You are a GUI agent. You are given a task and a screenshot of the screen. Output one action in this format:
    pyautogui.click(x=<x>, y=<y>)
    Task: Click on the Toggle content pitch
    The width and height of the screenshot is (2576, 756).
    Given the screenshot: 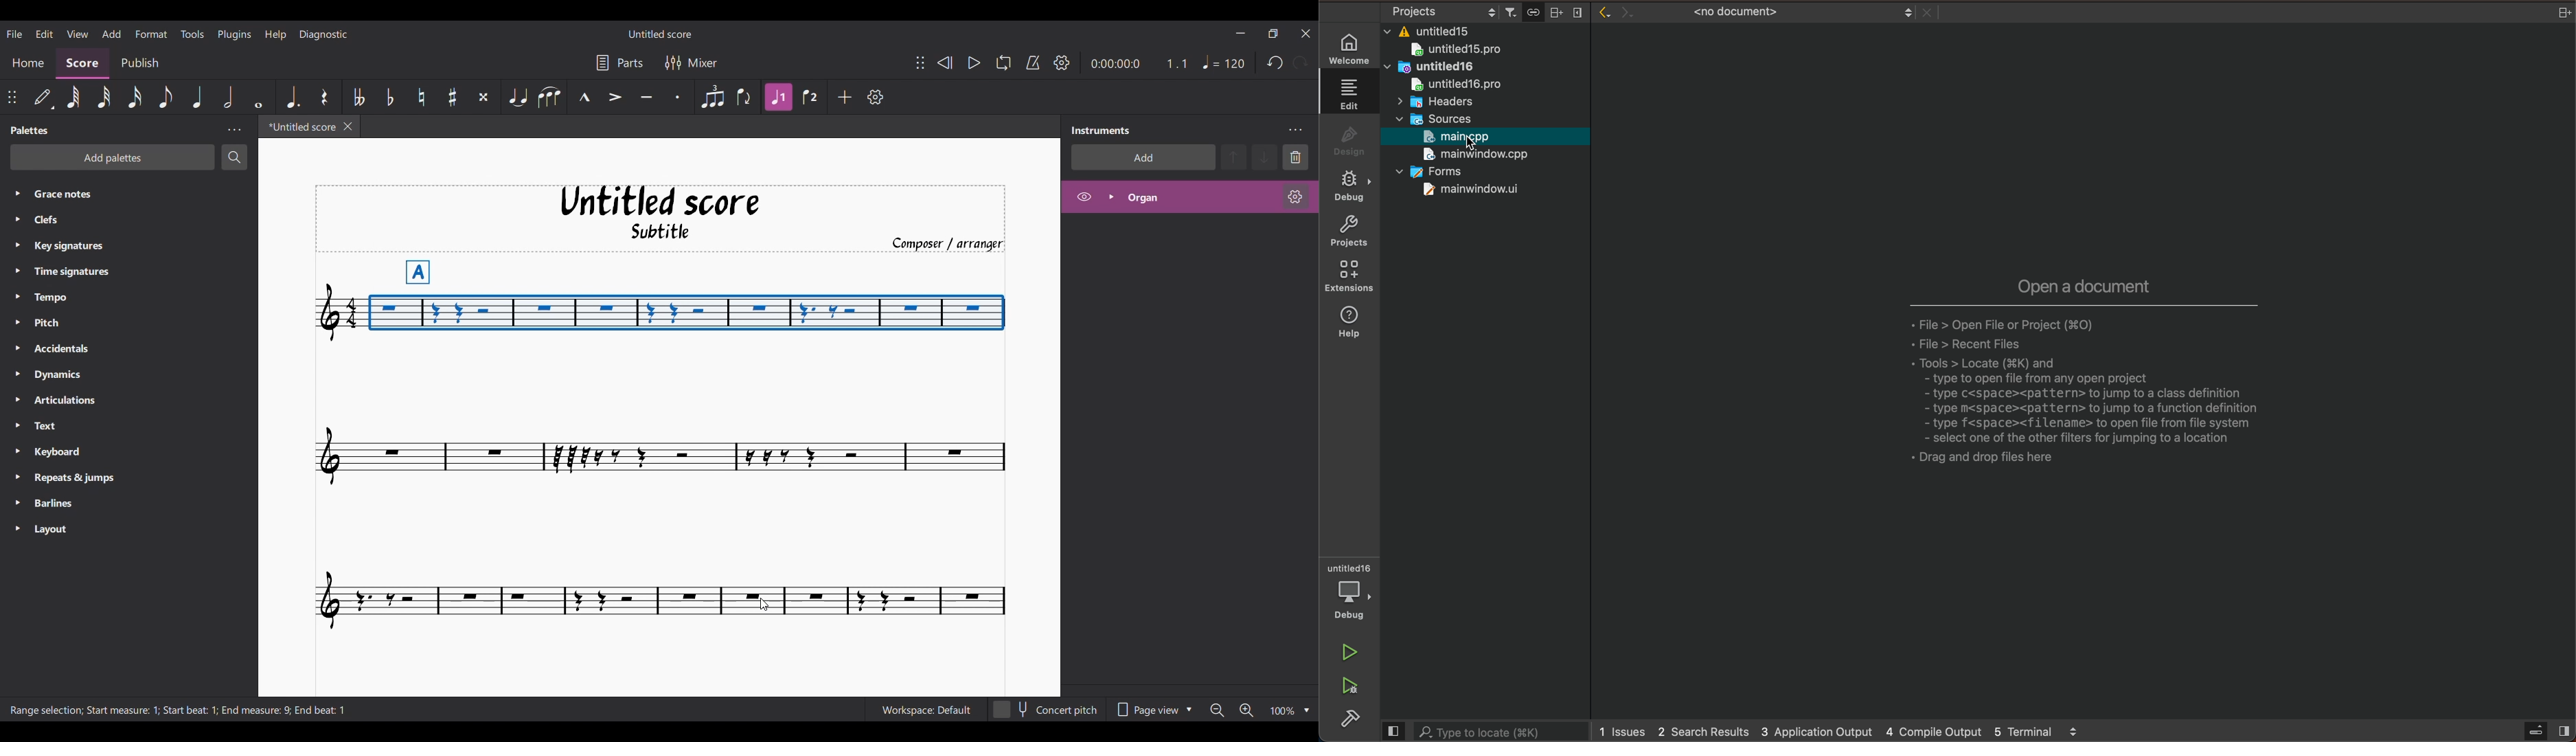 What is the action you would take?
    pyautogui.click(x=1047, y=709)
    